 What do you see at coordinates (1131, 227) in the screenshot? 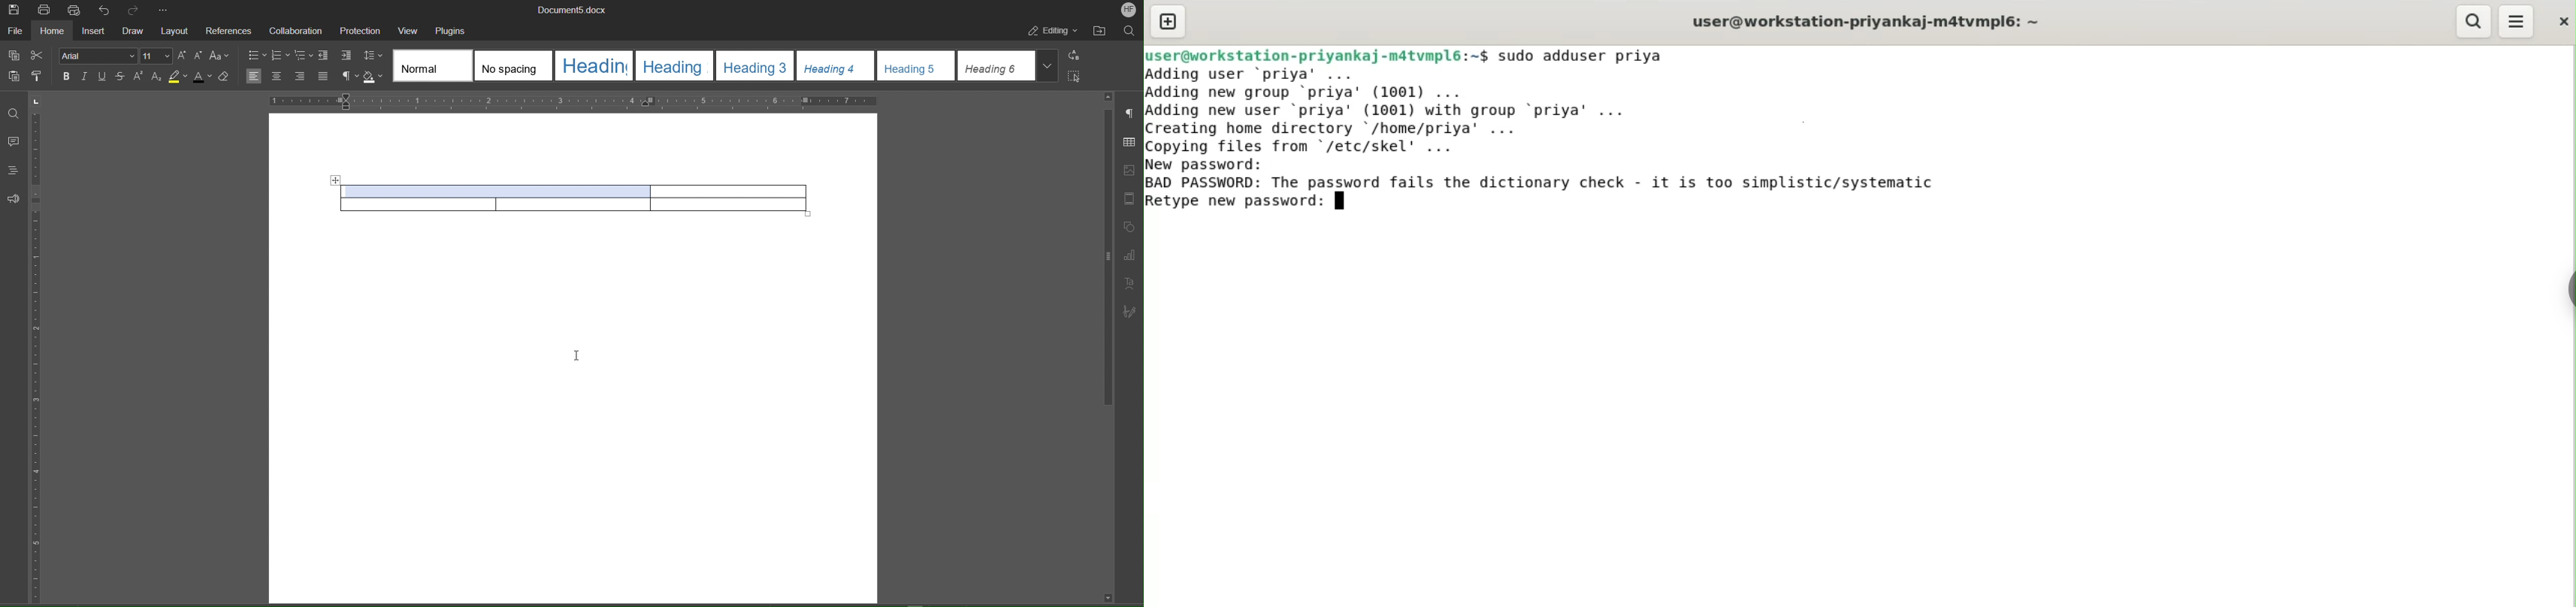
I see `Shape Settings` at bounding box center [1131, 227].